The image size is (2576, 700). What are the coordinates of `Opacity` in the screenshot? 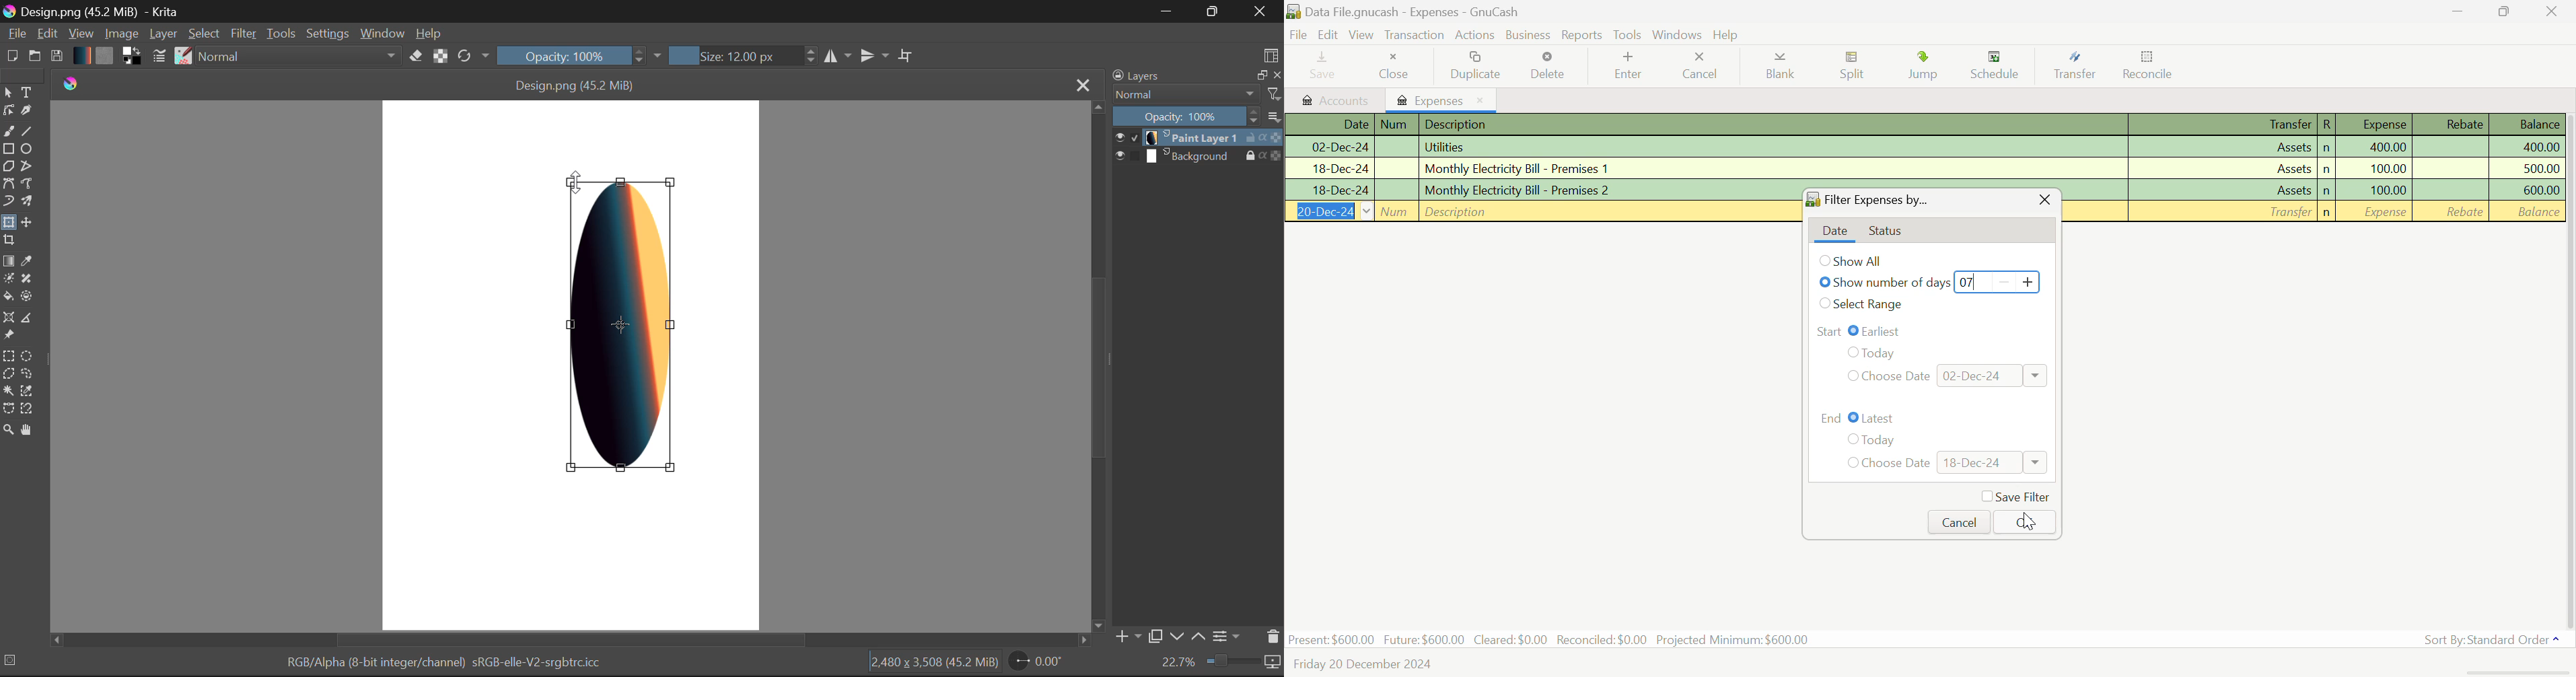 It's located at (1199, 116).